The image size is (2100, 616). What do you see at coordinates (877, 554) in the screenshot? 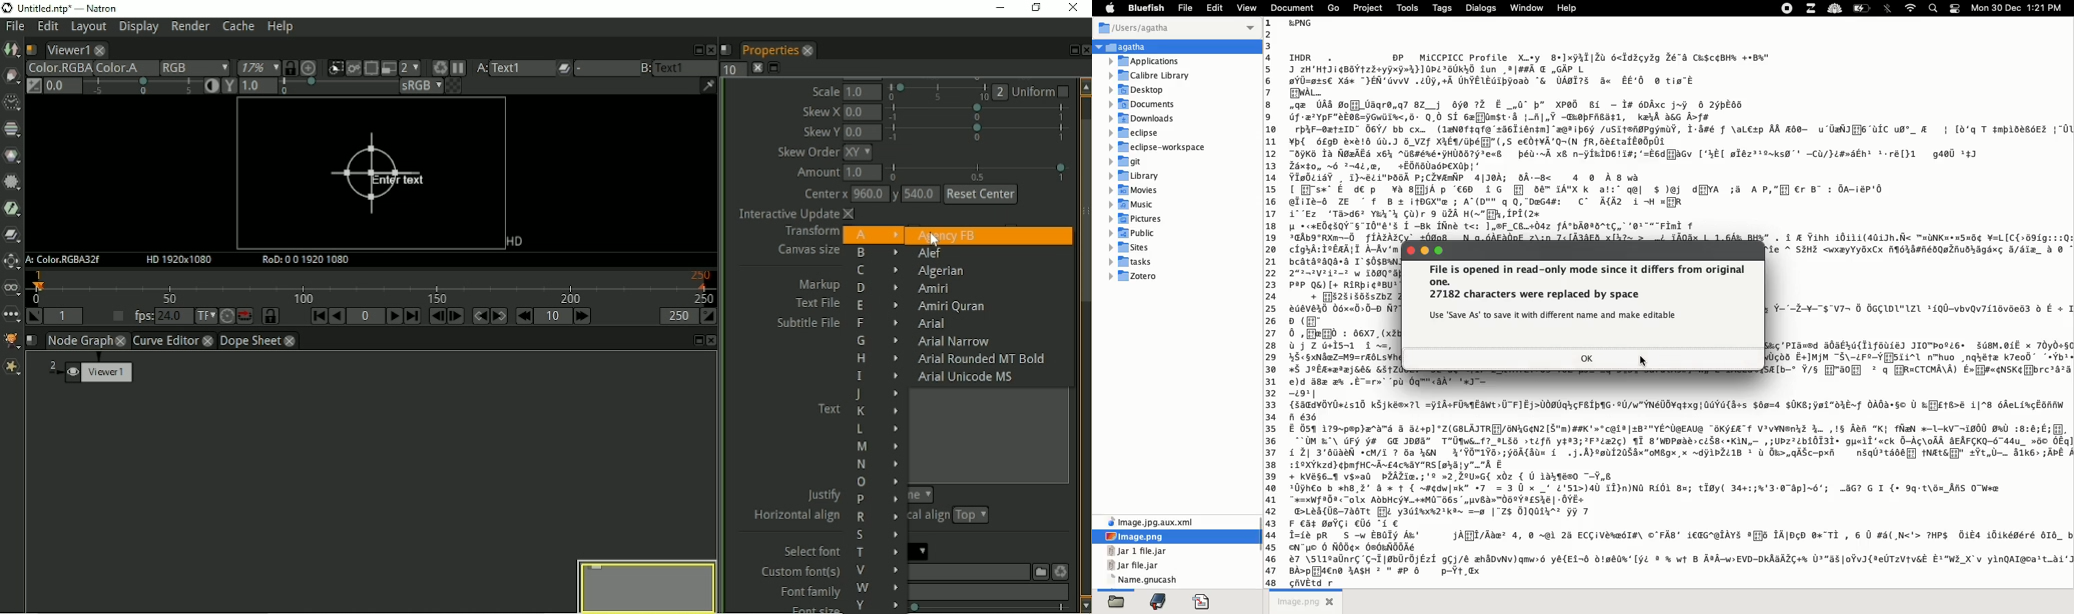
I see `T` at bounding box center [877, 554].